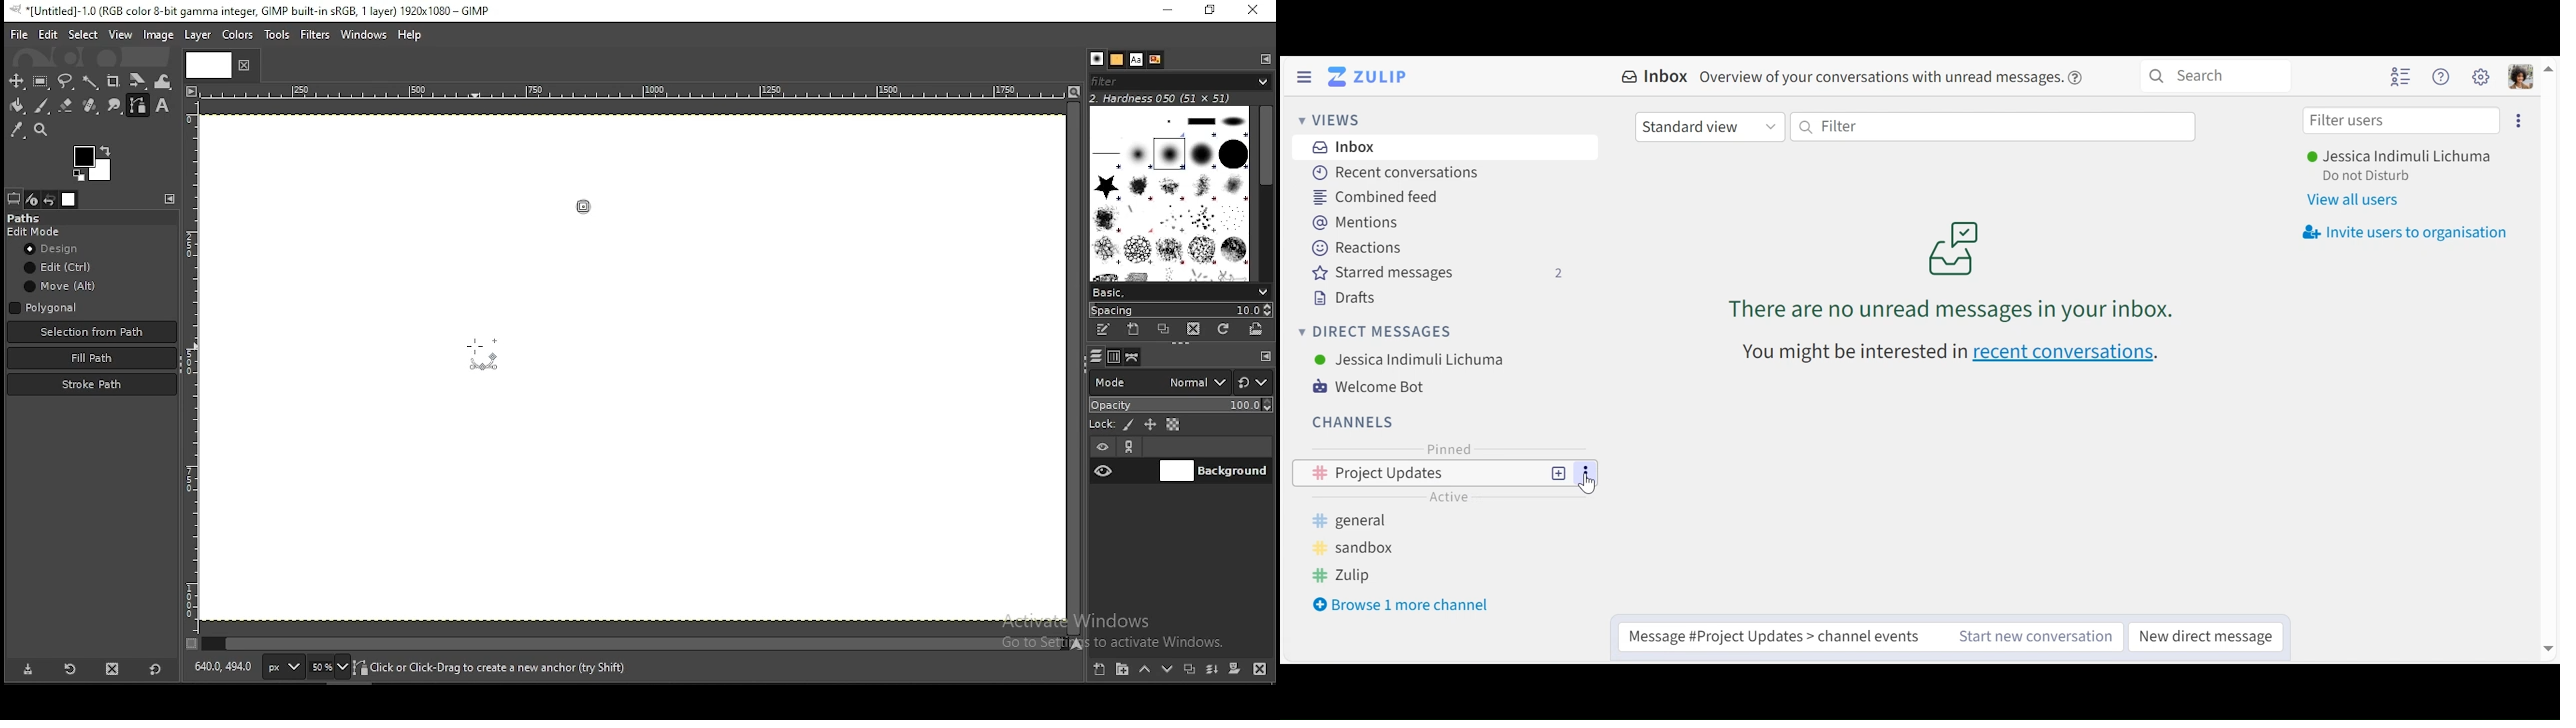 The width and height of the screenshot is (2576, 728). Describe the element at coordinates (2365, 177) in the screenshot. I see `Do not Disturb` at that location.